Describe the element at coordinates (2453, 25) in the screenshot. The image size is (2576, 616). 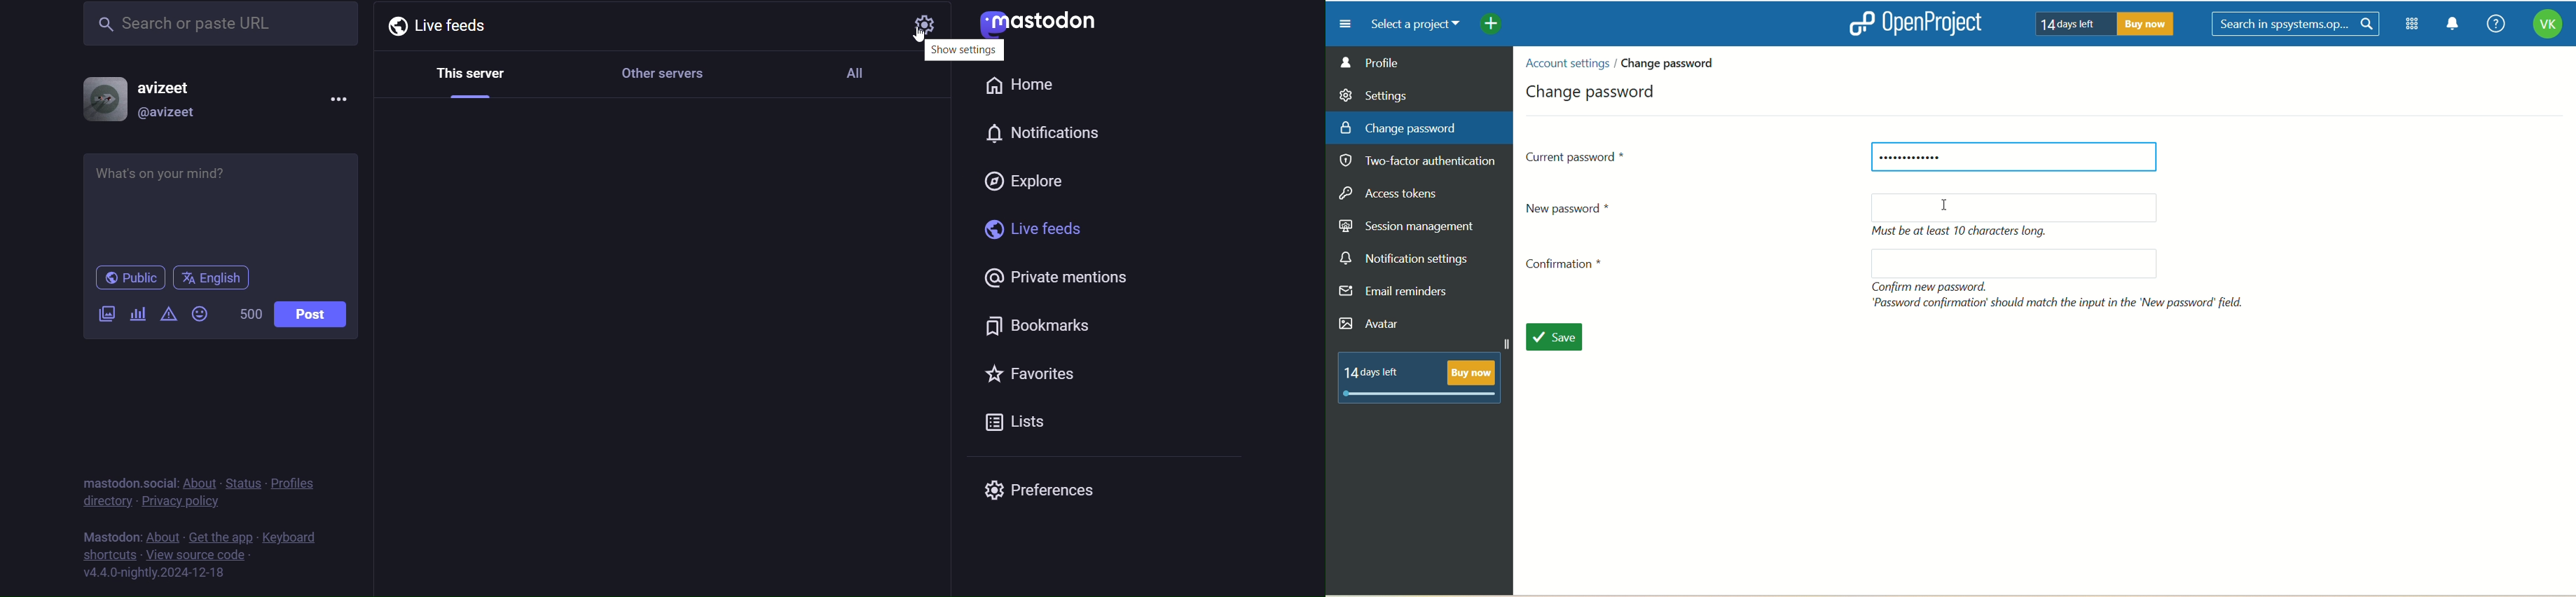
I see `notification` at that location.